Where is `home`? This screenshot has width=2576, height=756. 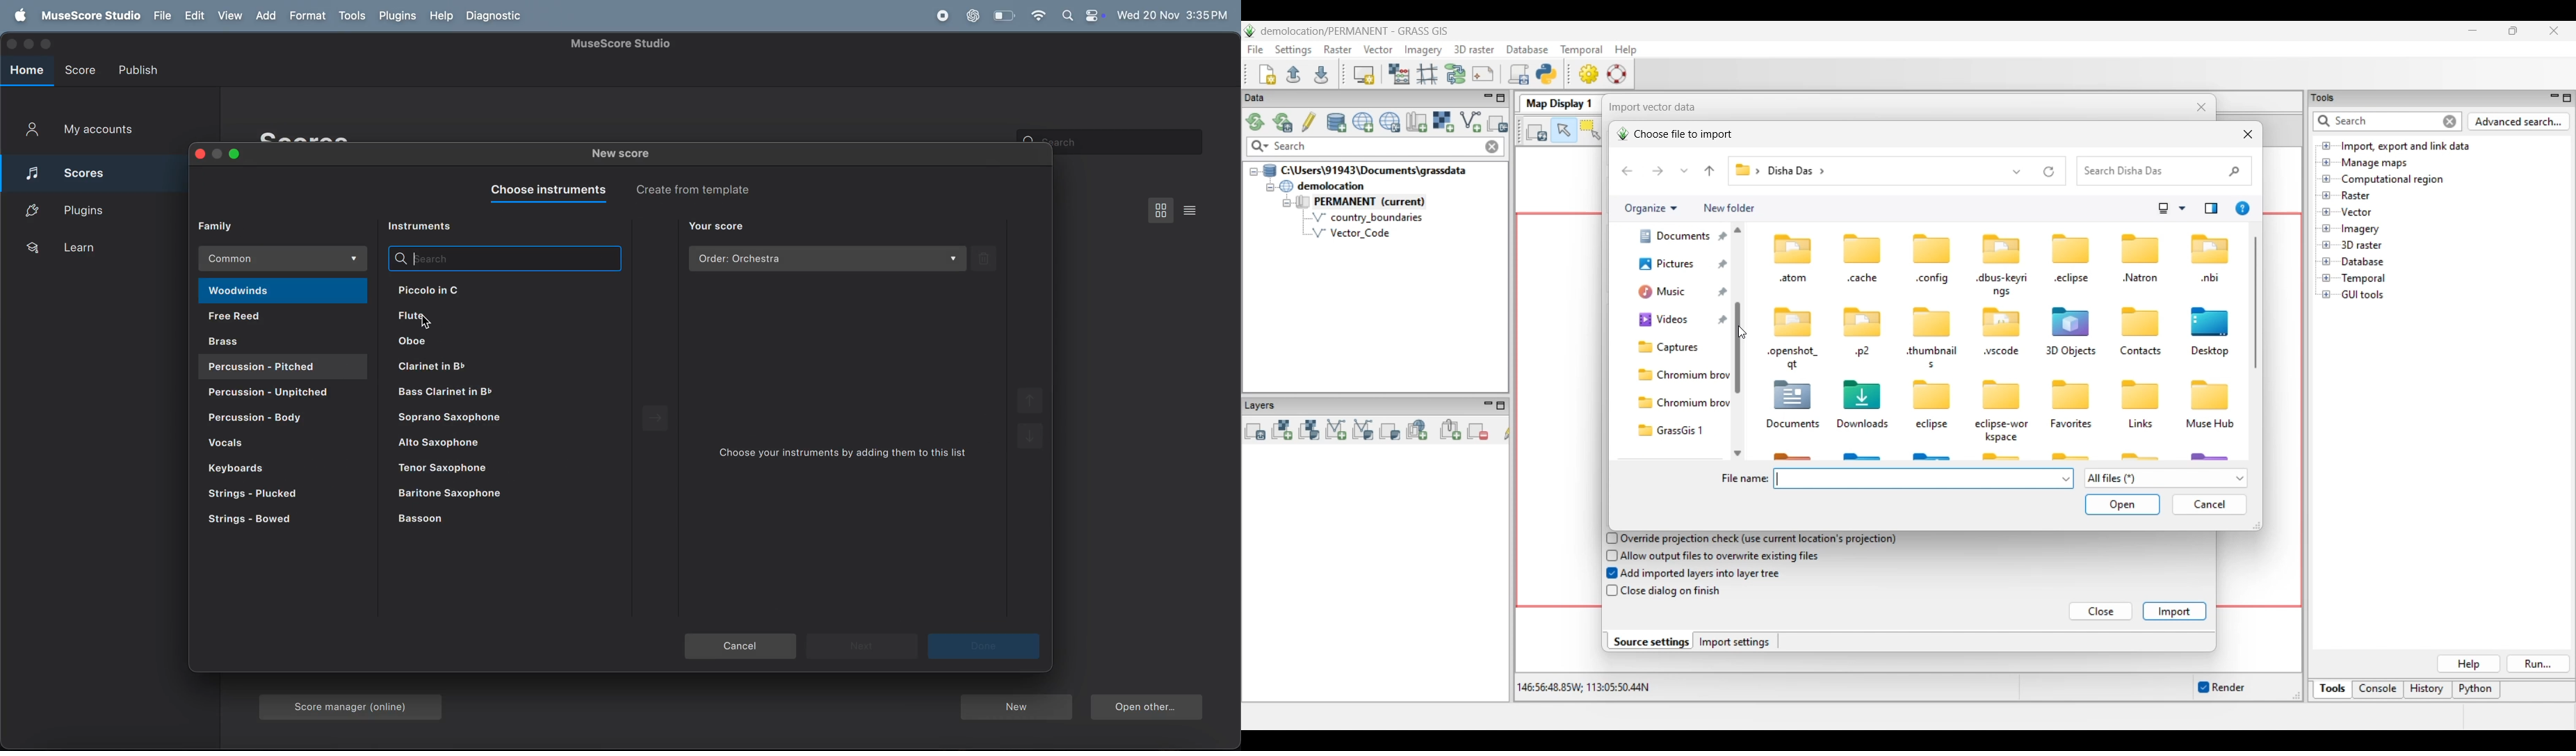 home is located at coordinates (27, 71).